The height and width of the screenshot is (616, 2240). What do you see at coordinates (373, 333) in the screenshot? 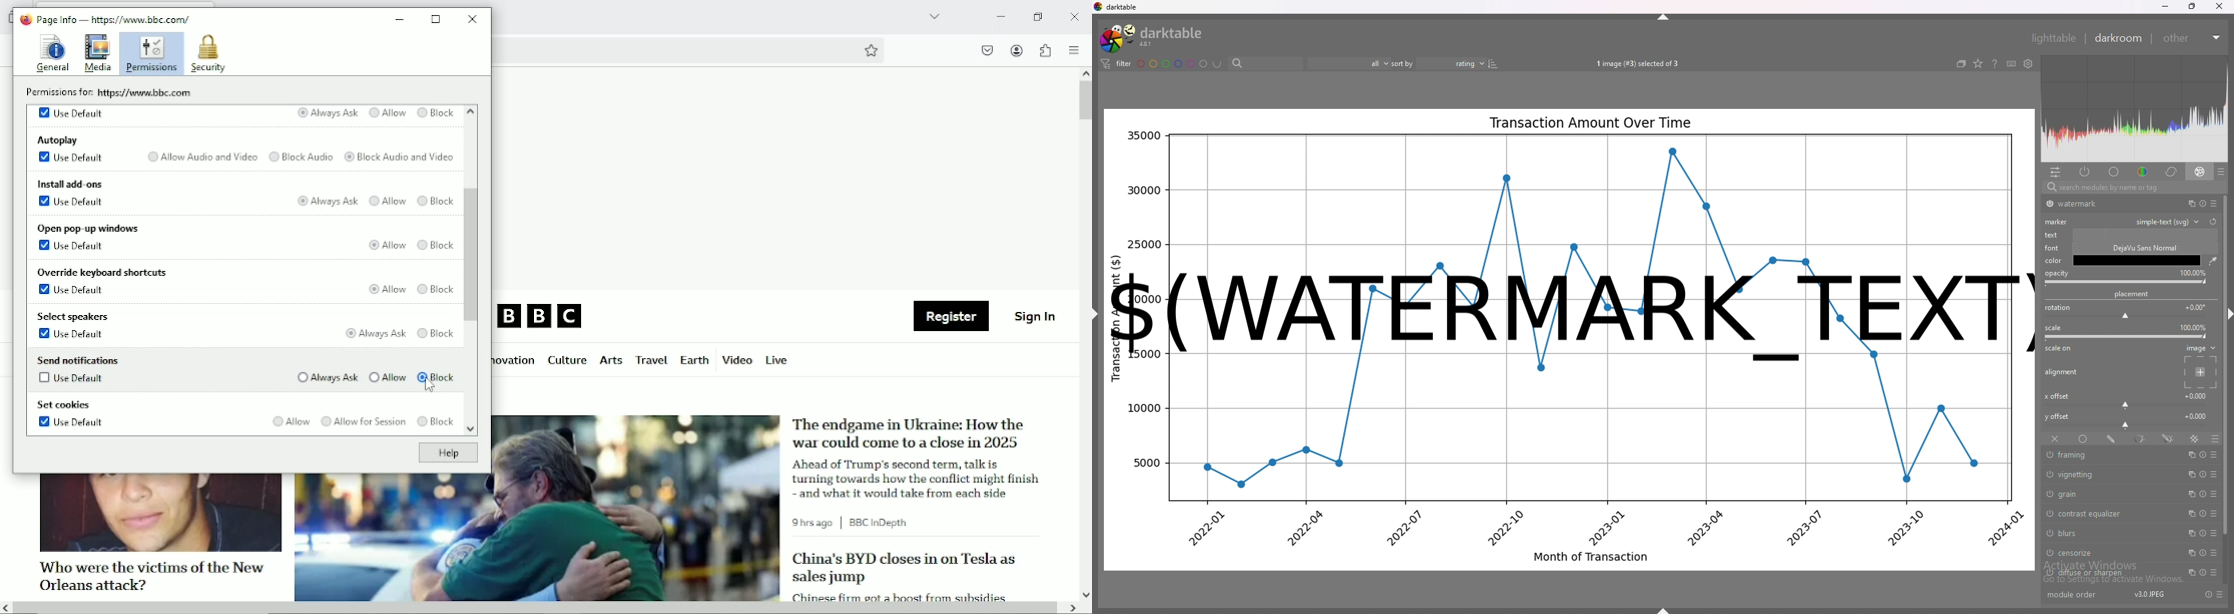
I see `Always ask` at bounding box center [373, 333].